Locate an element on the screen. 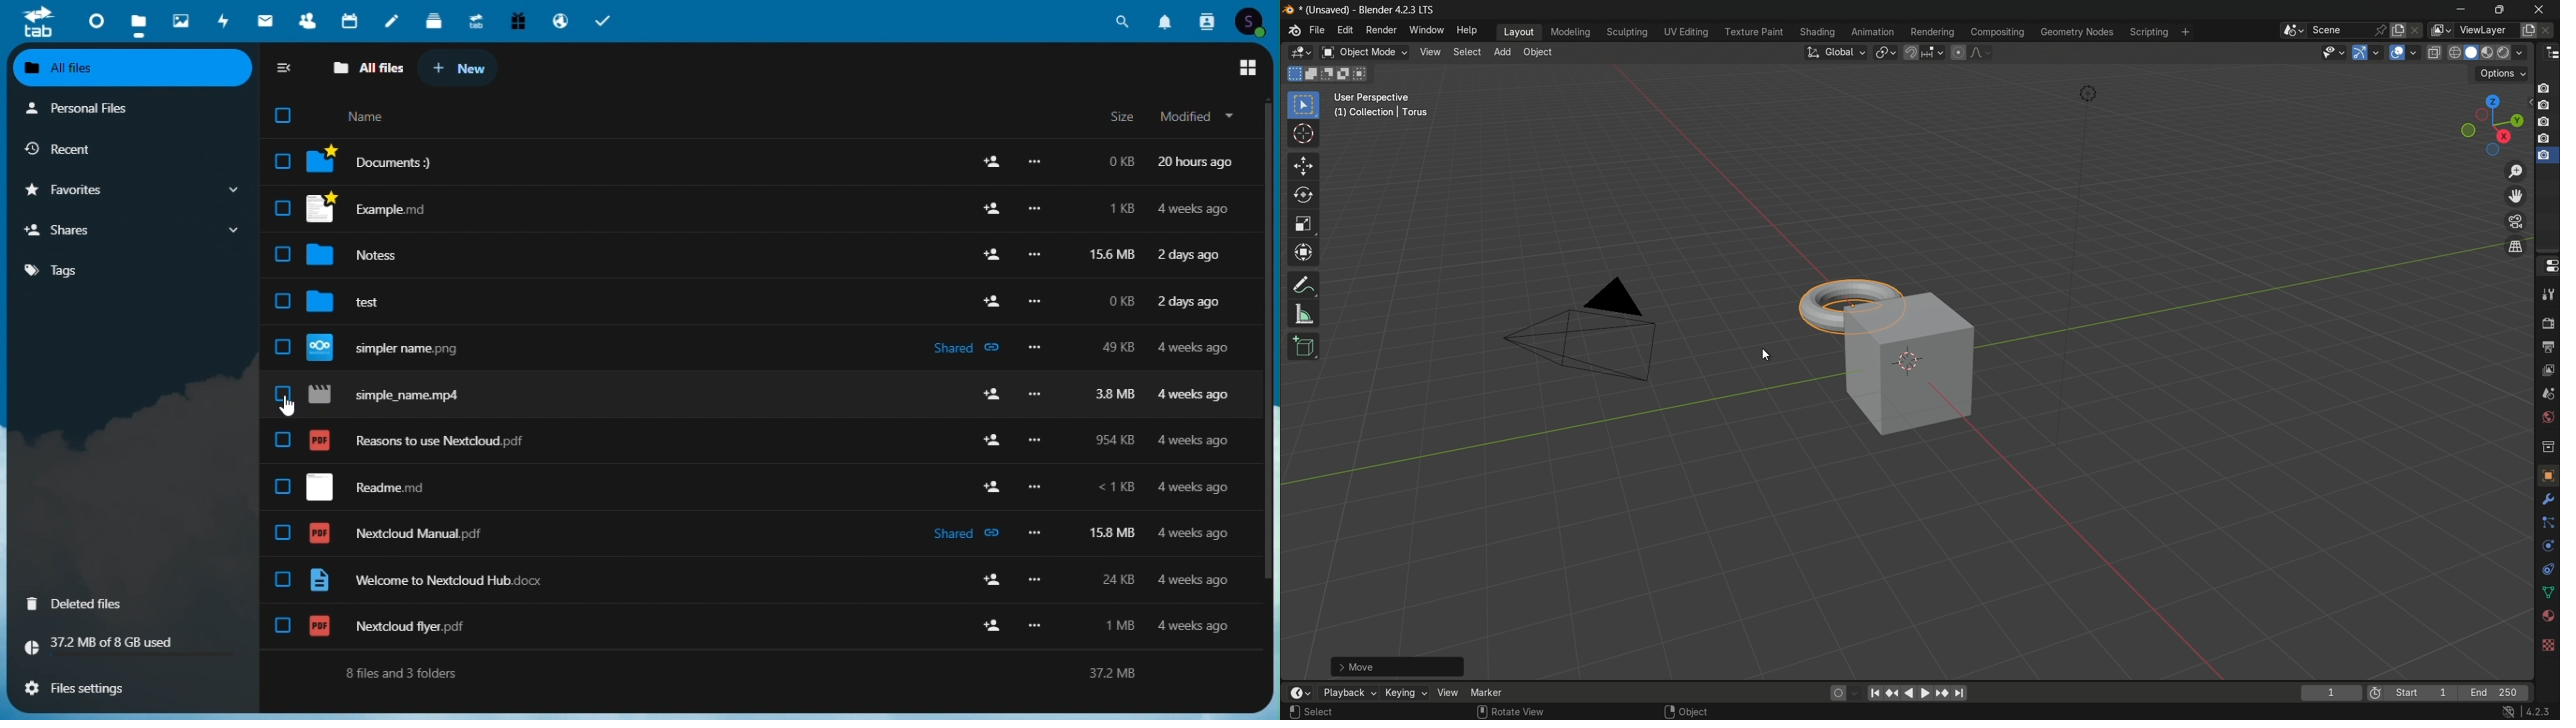 This screenshot has height=728, width=2576. test is located at coordinates (760, 300).